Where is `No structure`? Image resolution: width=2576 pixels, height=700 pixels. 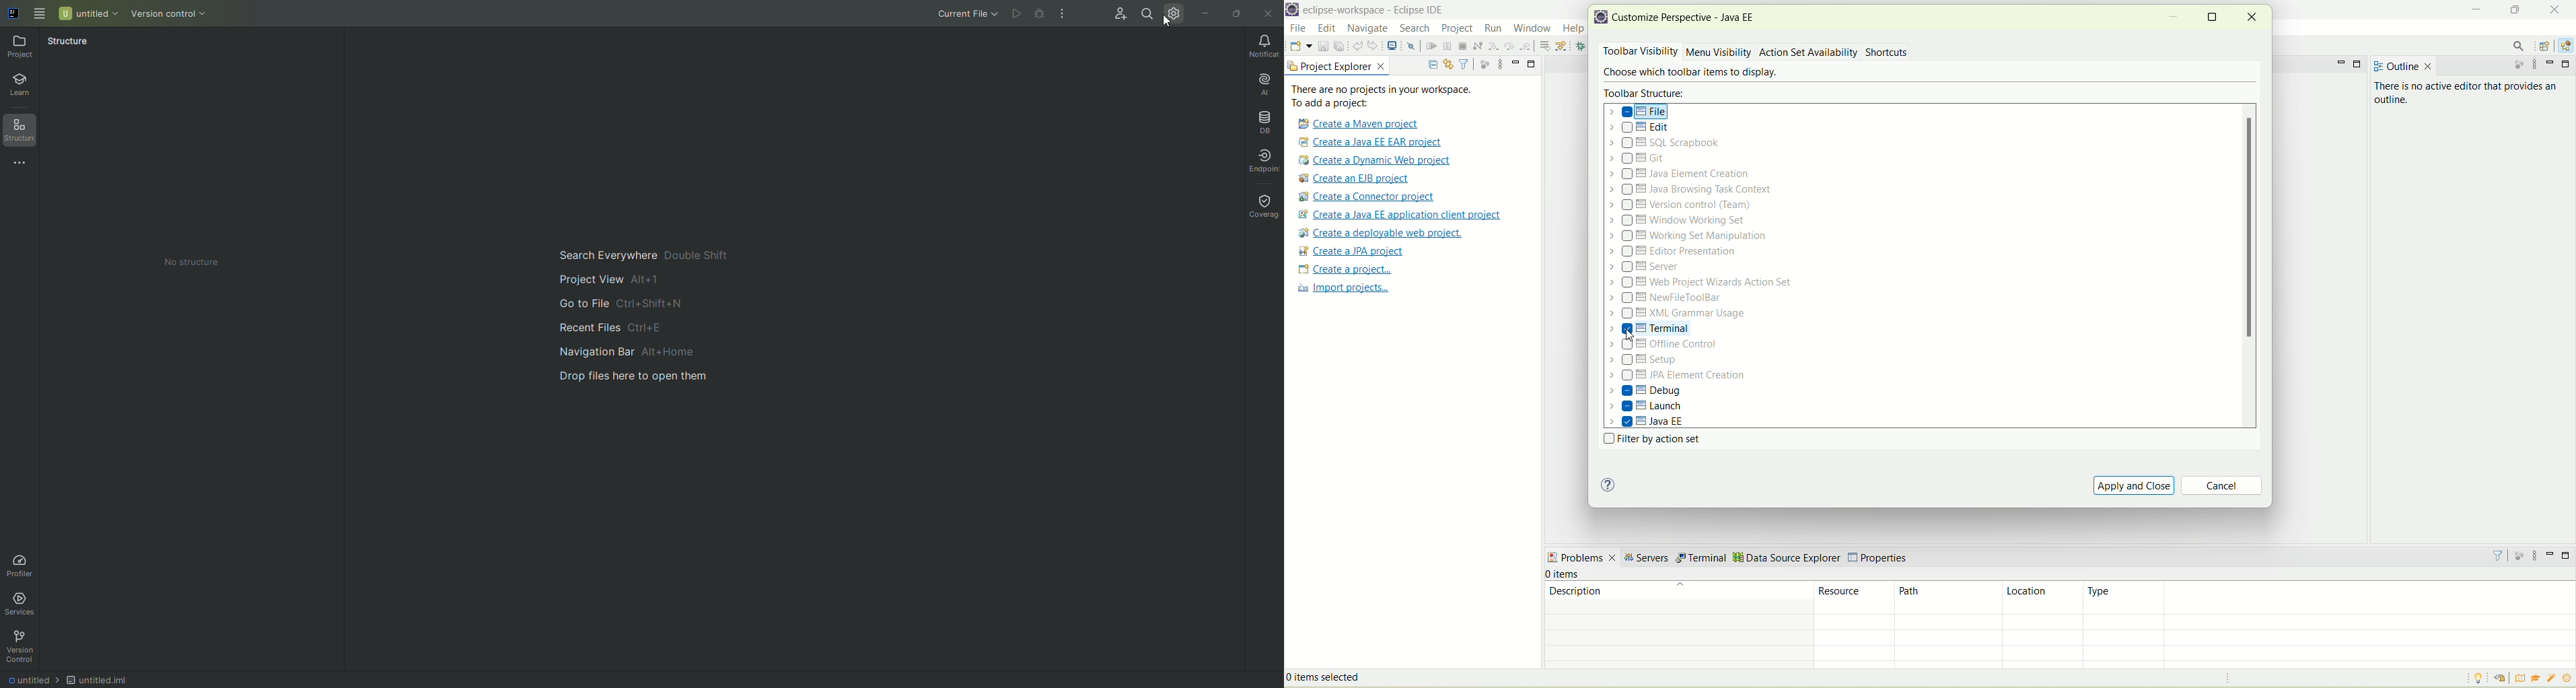 No structure is located at coordinates (193, 264).